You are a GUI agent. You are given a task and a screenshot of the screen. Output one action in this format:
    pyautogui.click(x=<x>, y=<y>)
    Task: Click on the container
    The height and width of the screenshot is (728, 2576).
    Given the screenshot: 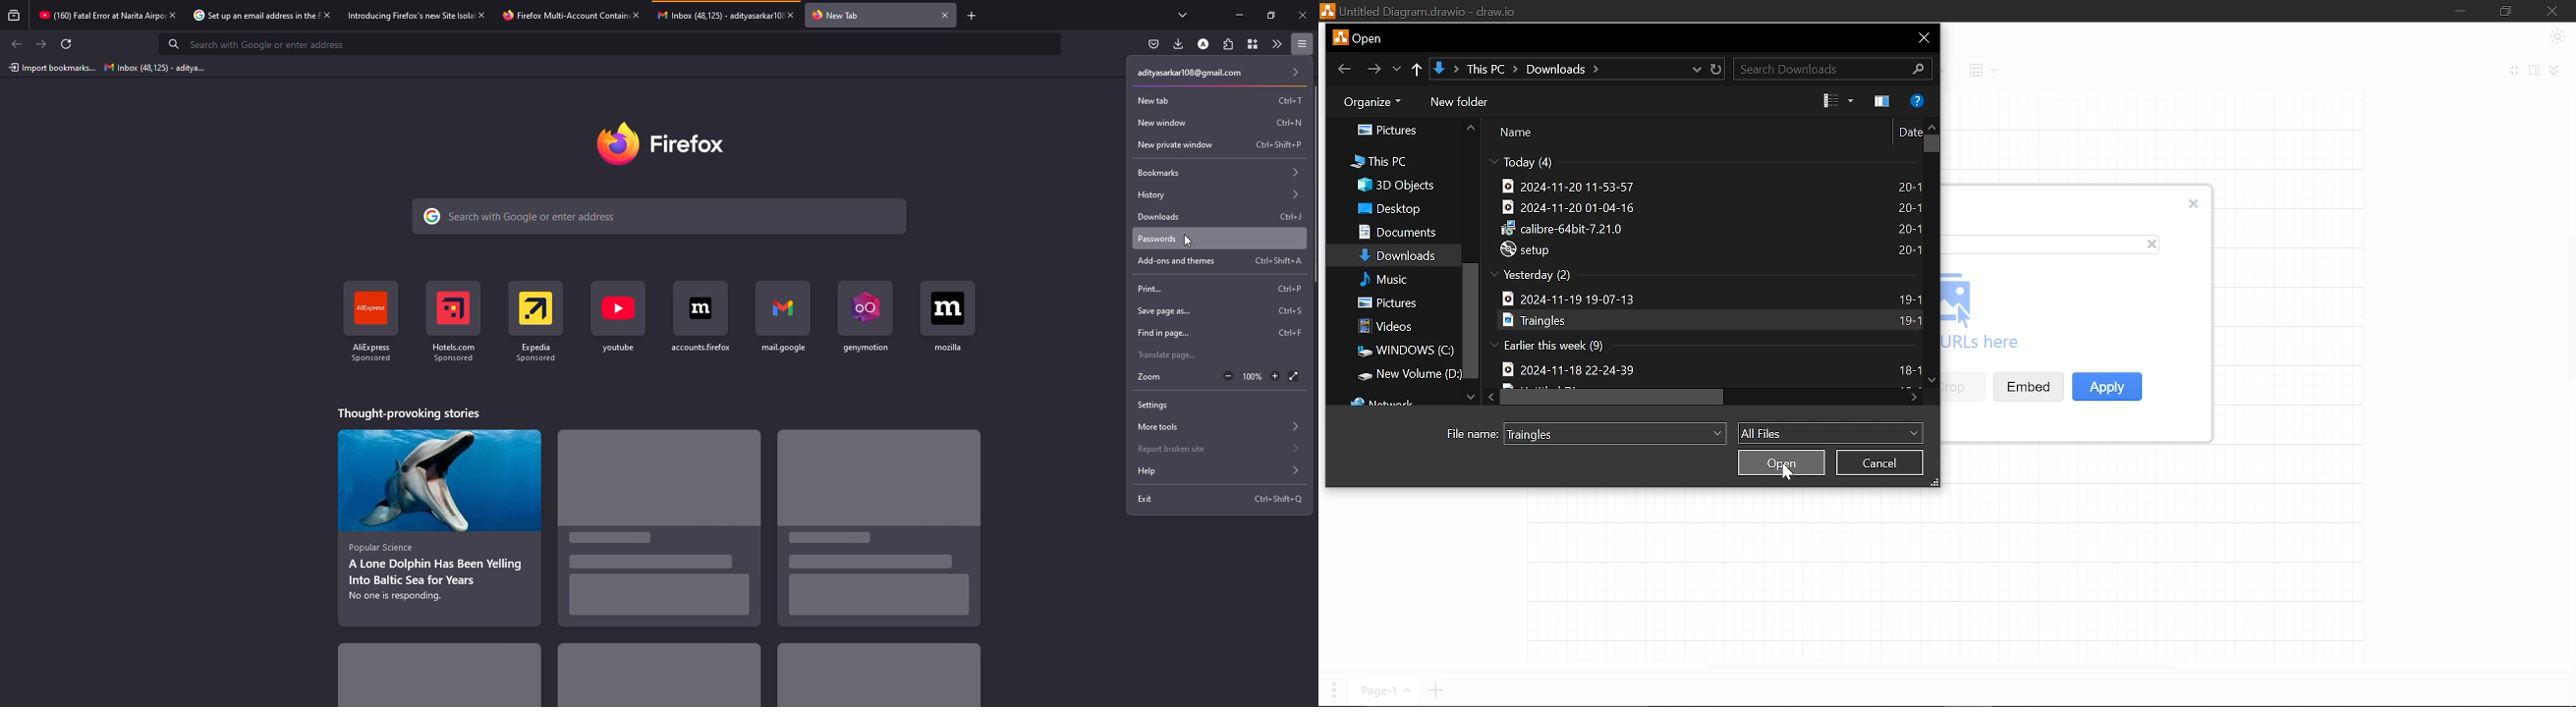 What is the action you would take?
    pyautogui.click(x=1249, y=44)
    